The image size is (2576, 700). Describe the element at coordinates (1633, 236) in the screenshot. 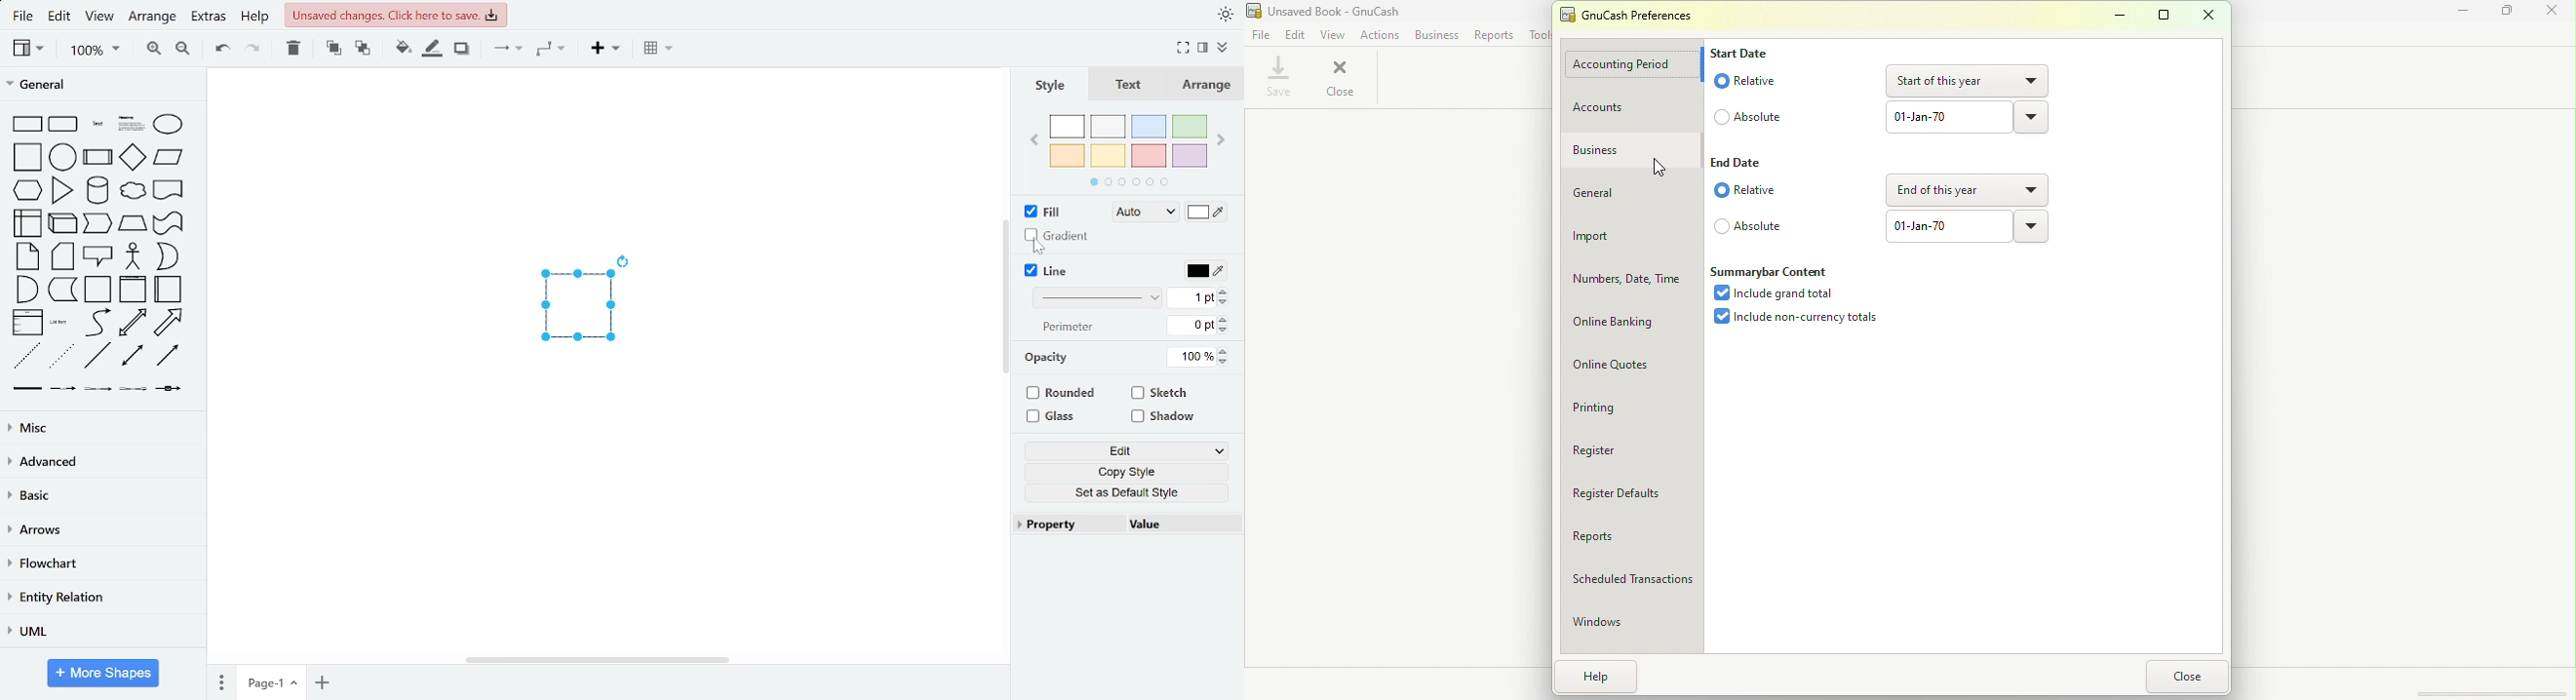

I see `Import` at that location.